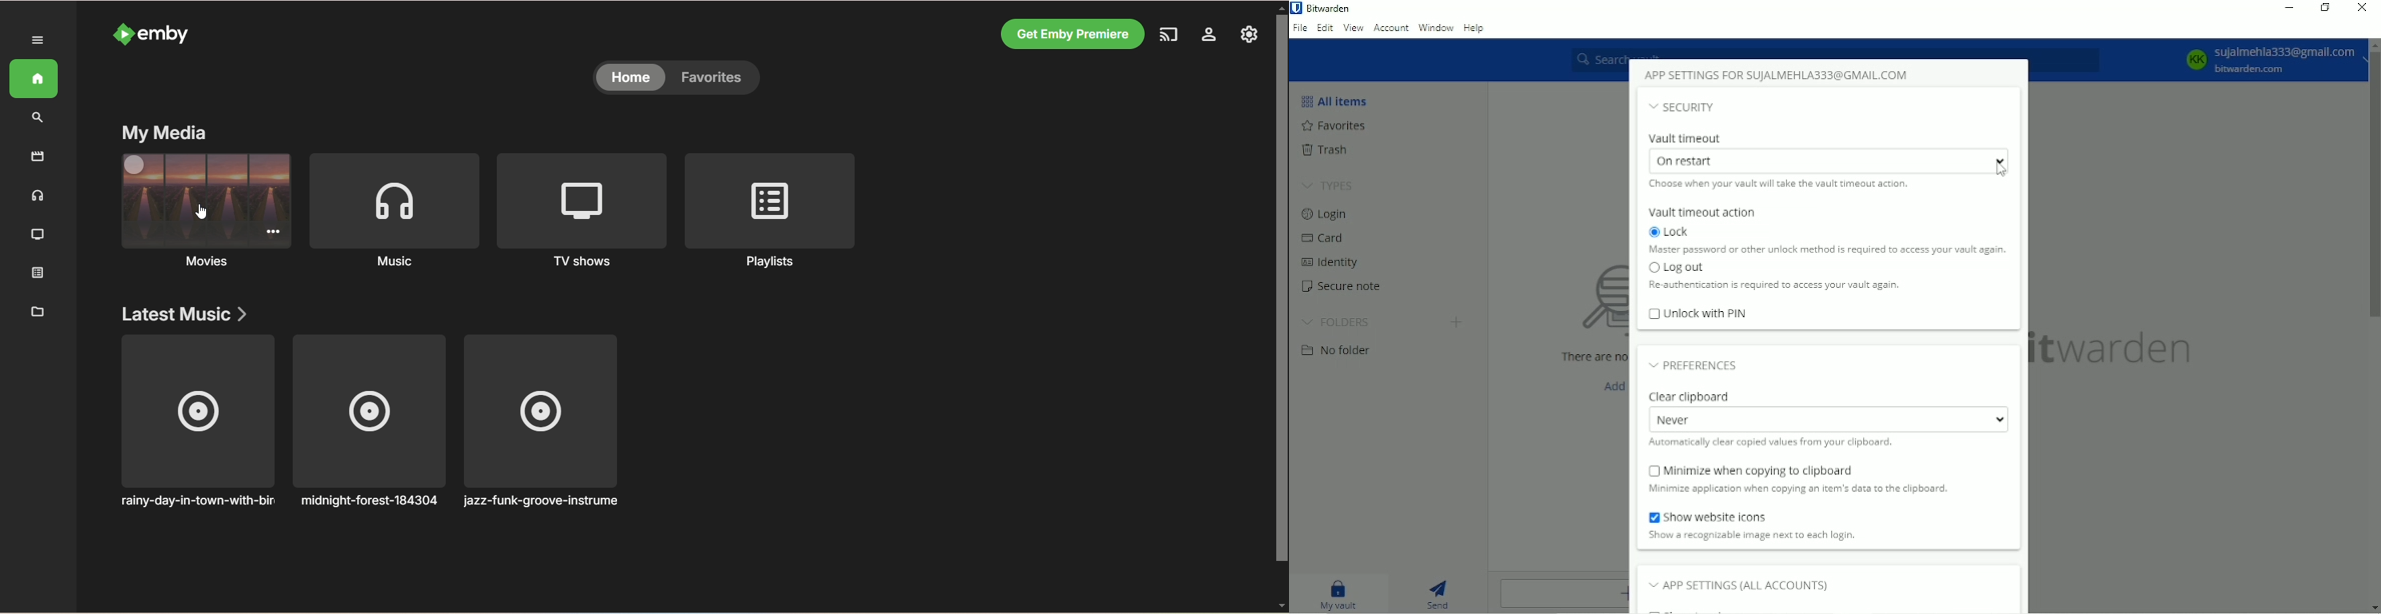  What do you see at coordinates (1336, 100) in the screenshot?
I see `All items` at bounding box center [1336, 100].